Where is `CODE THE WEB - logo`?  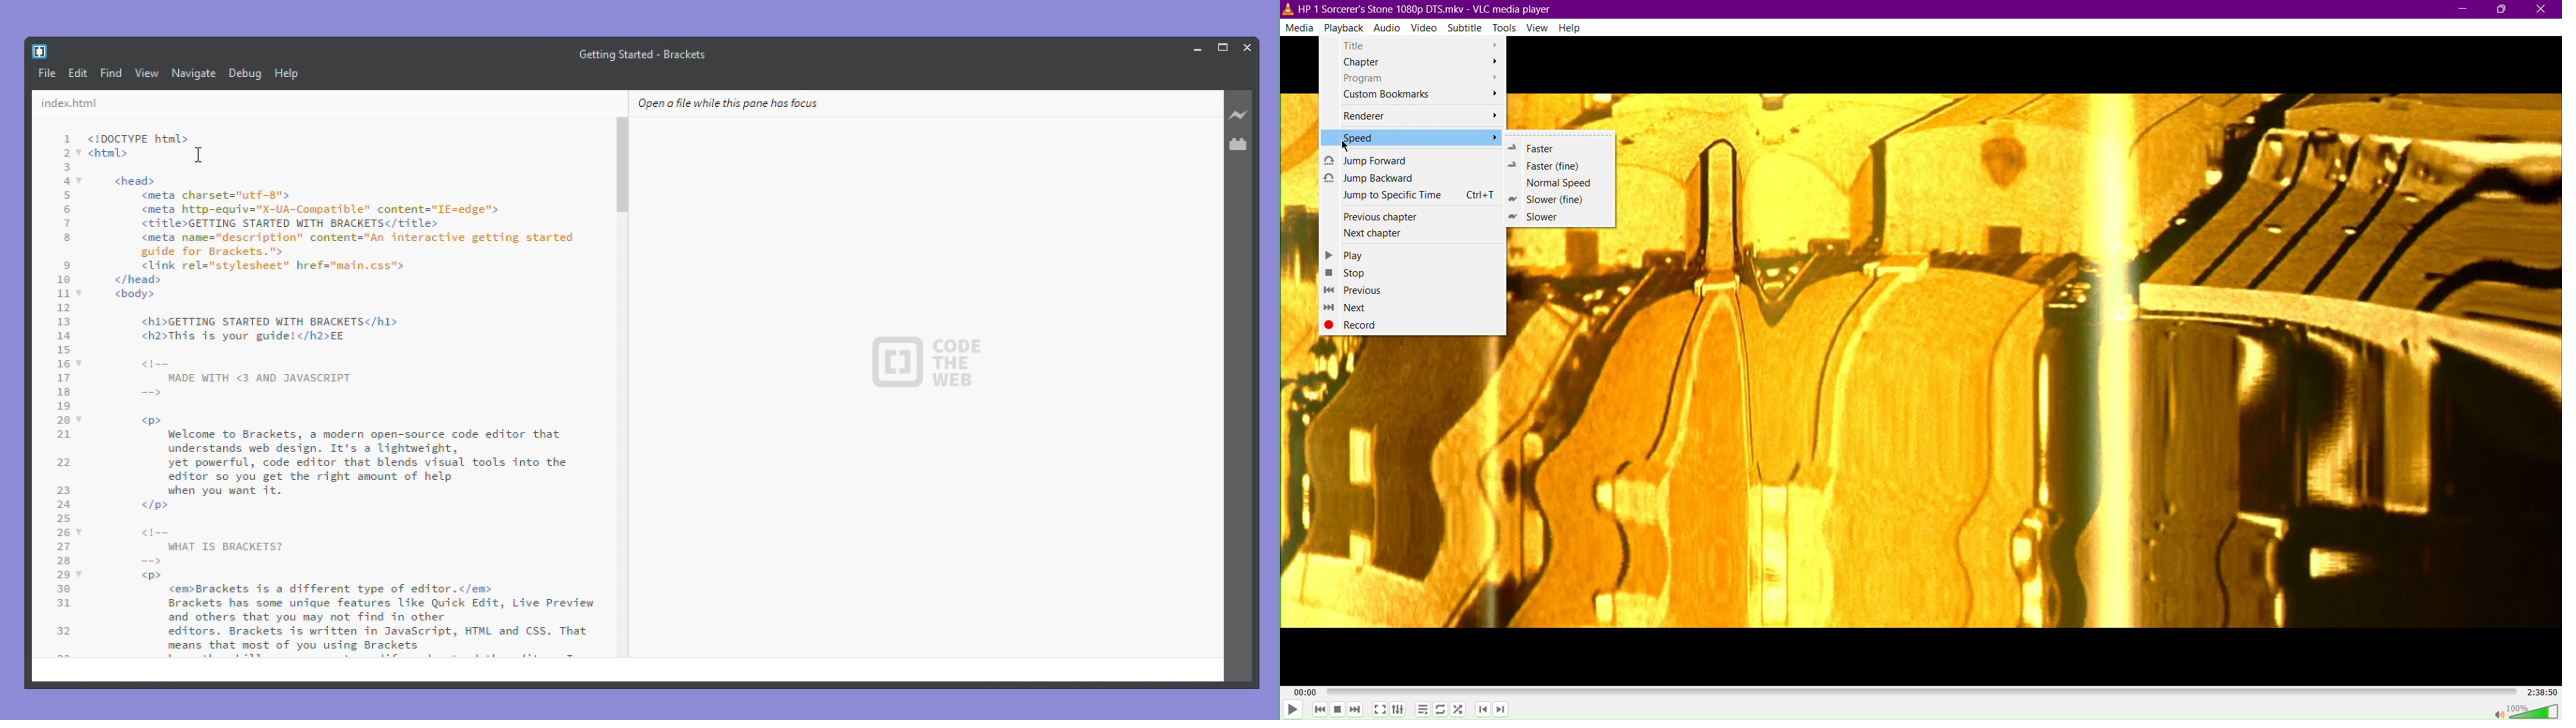 CODE THE WEB - logo is located at coordinates (926, 364).